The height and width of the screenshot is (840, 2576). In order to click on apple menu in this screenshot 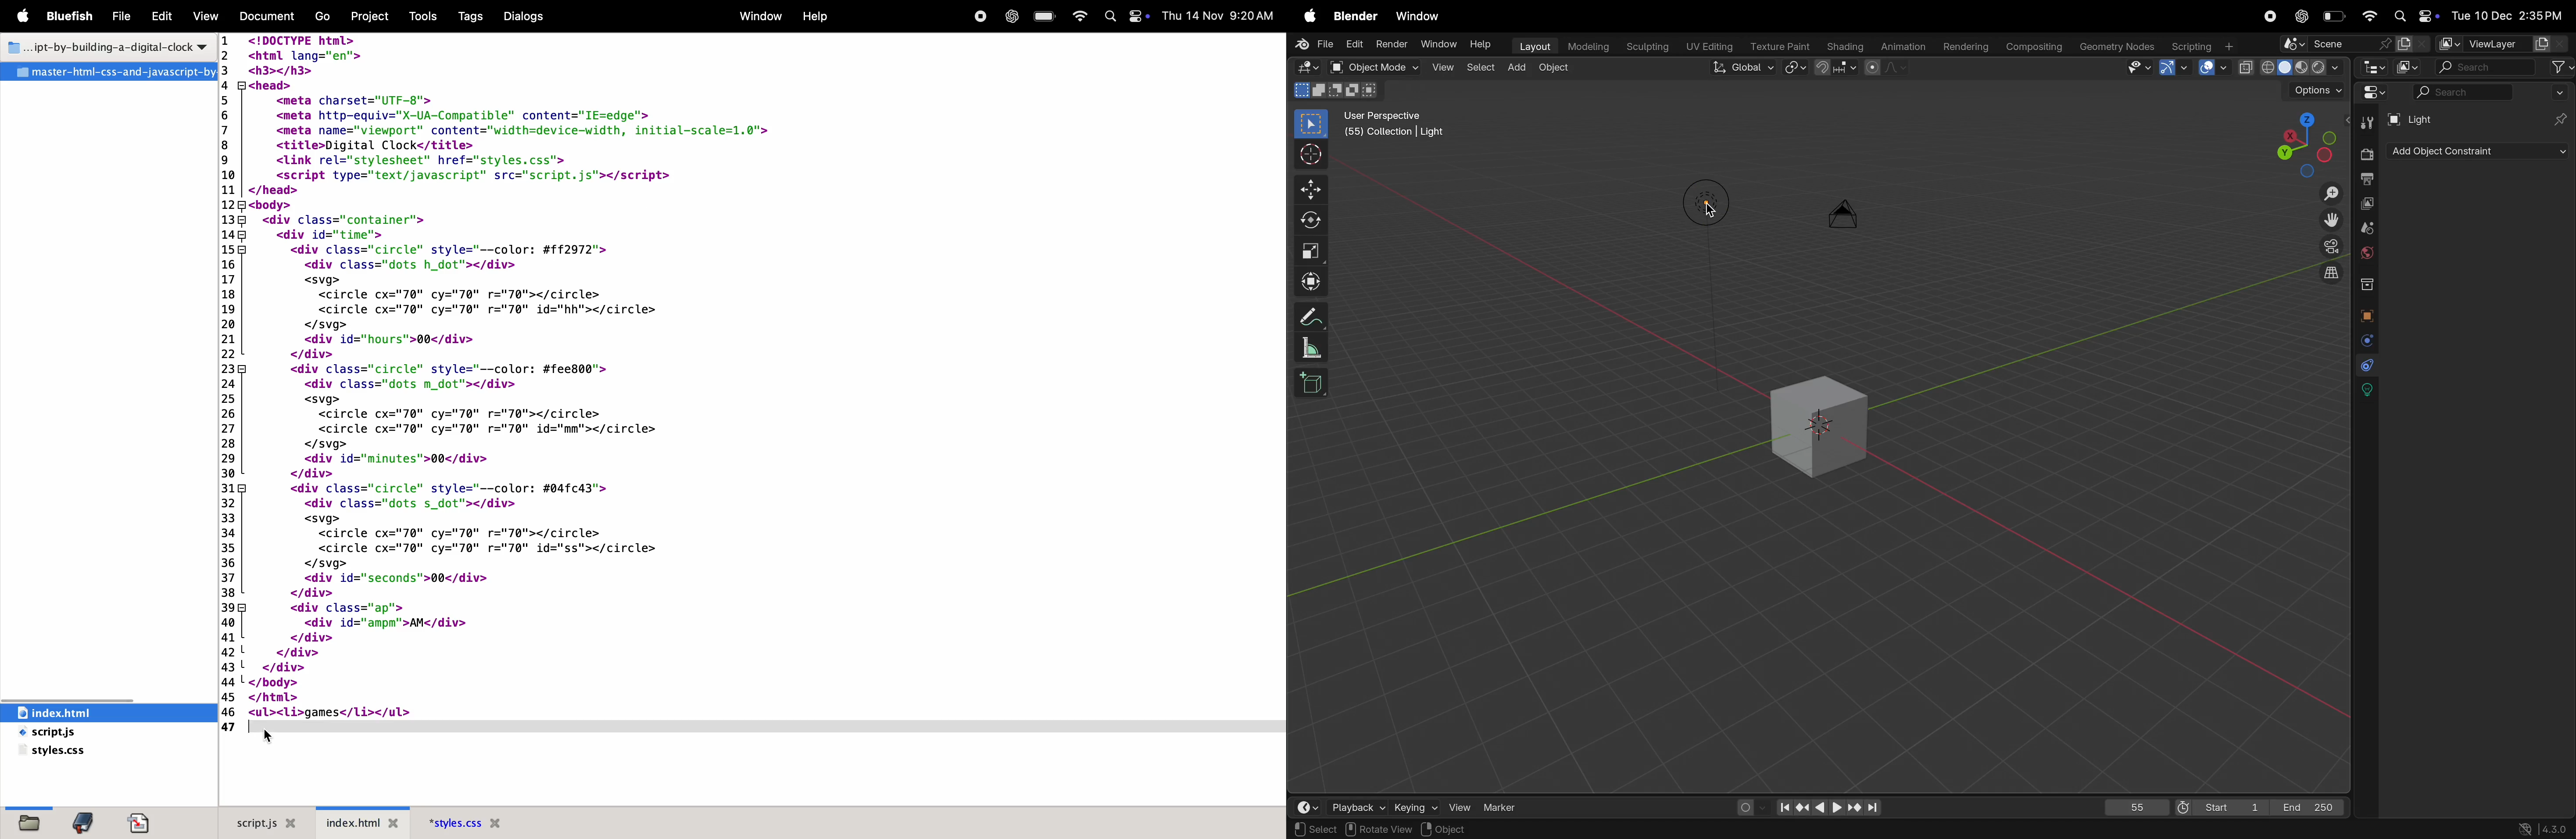, I will do `click(1306, 14)`.